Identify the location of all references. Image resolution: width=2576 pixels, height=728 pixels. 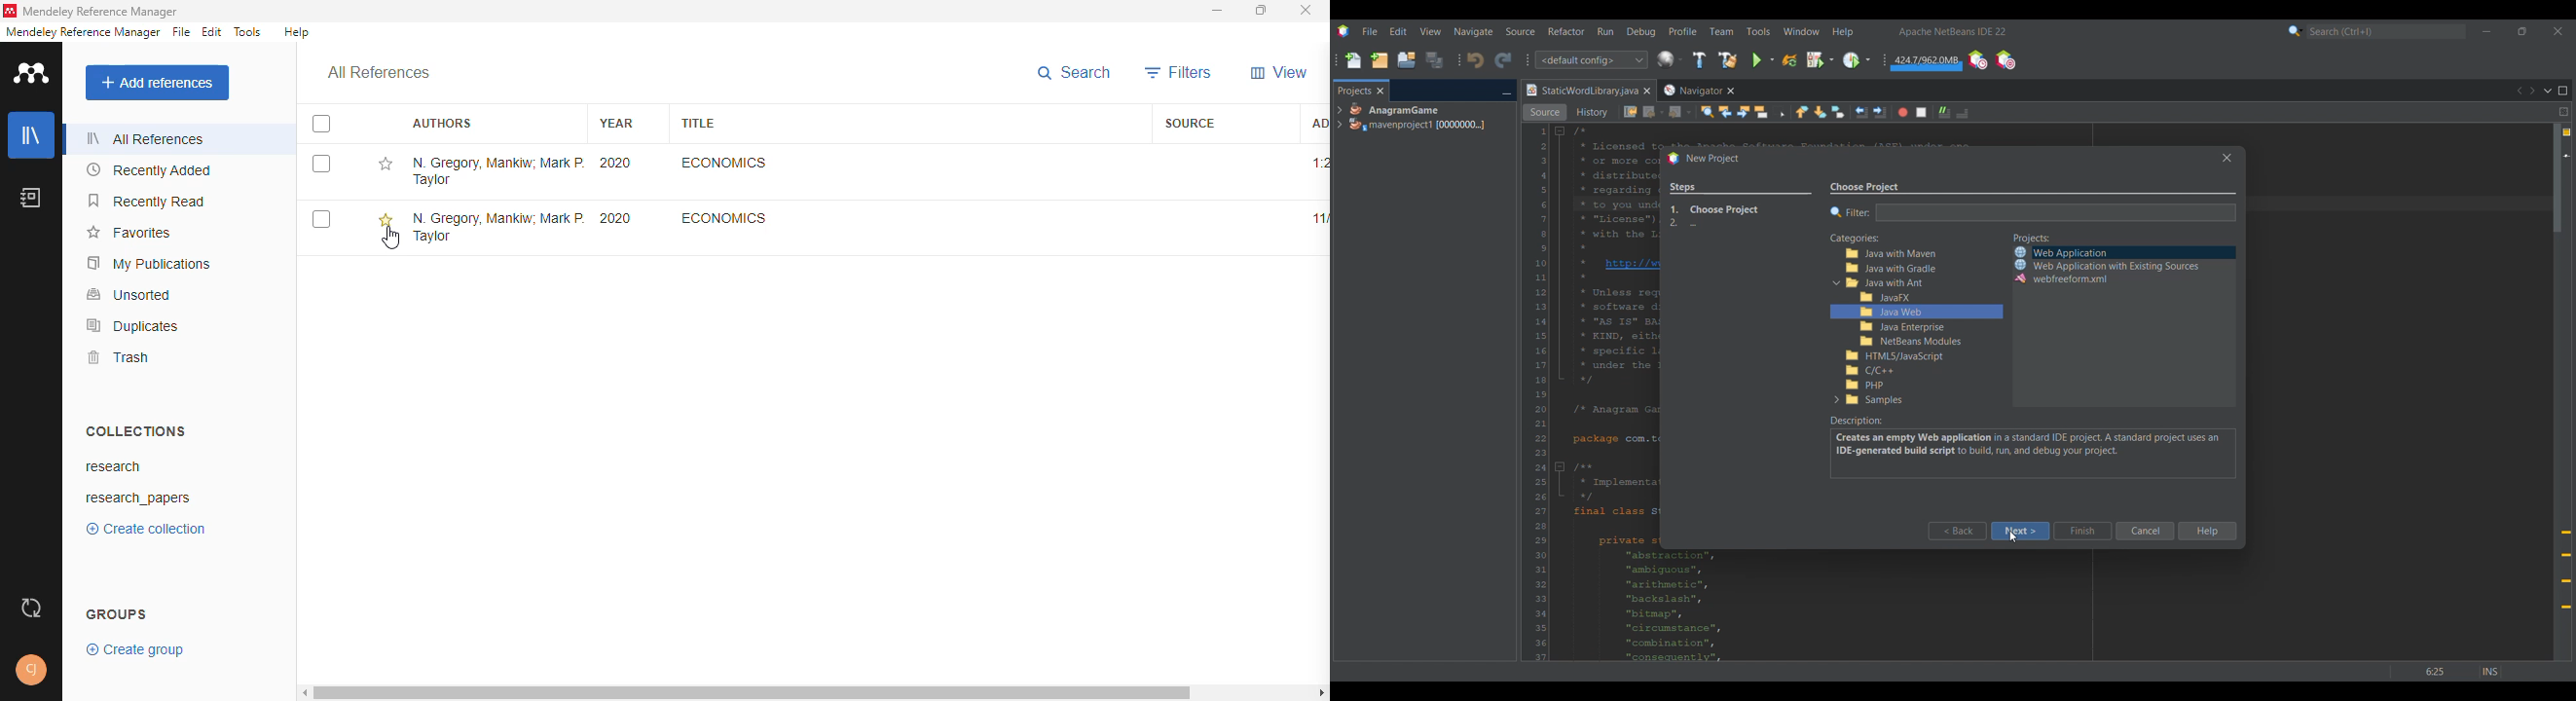
(146, 138).